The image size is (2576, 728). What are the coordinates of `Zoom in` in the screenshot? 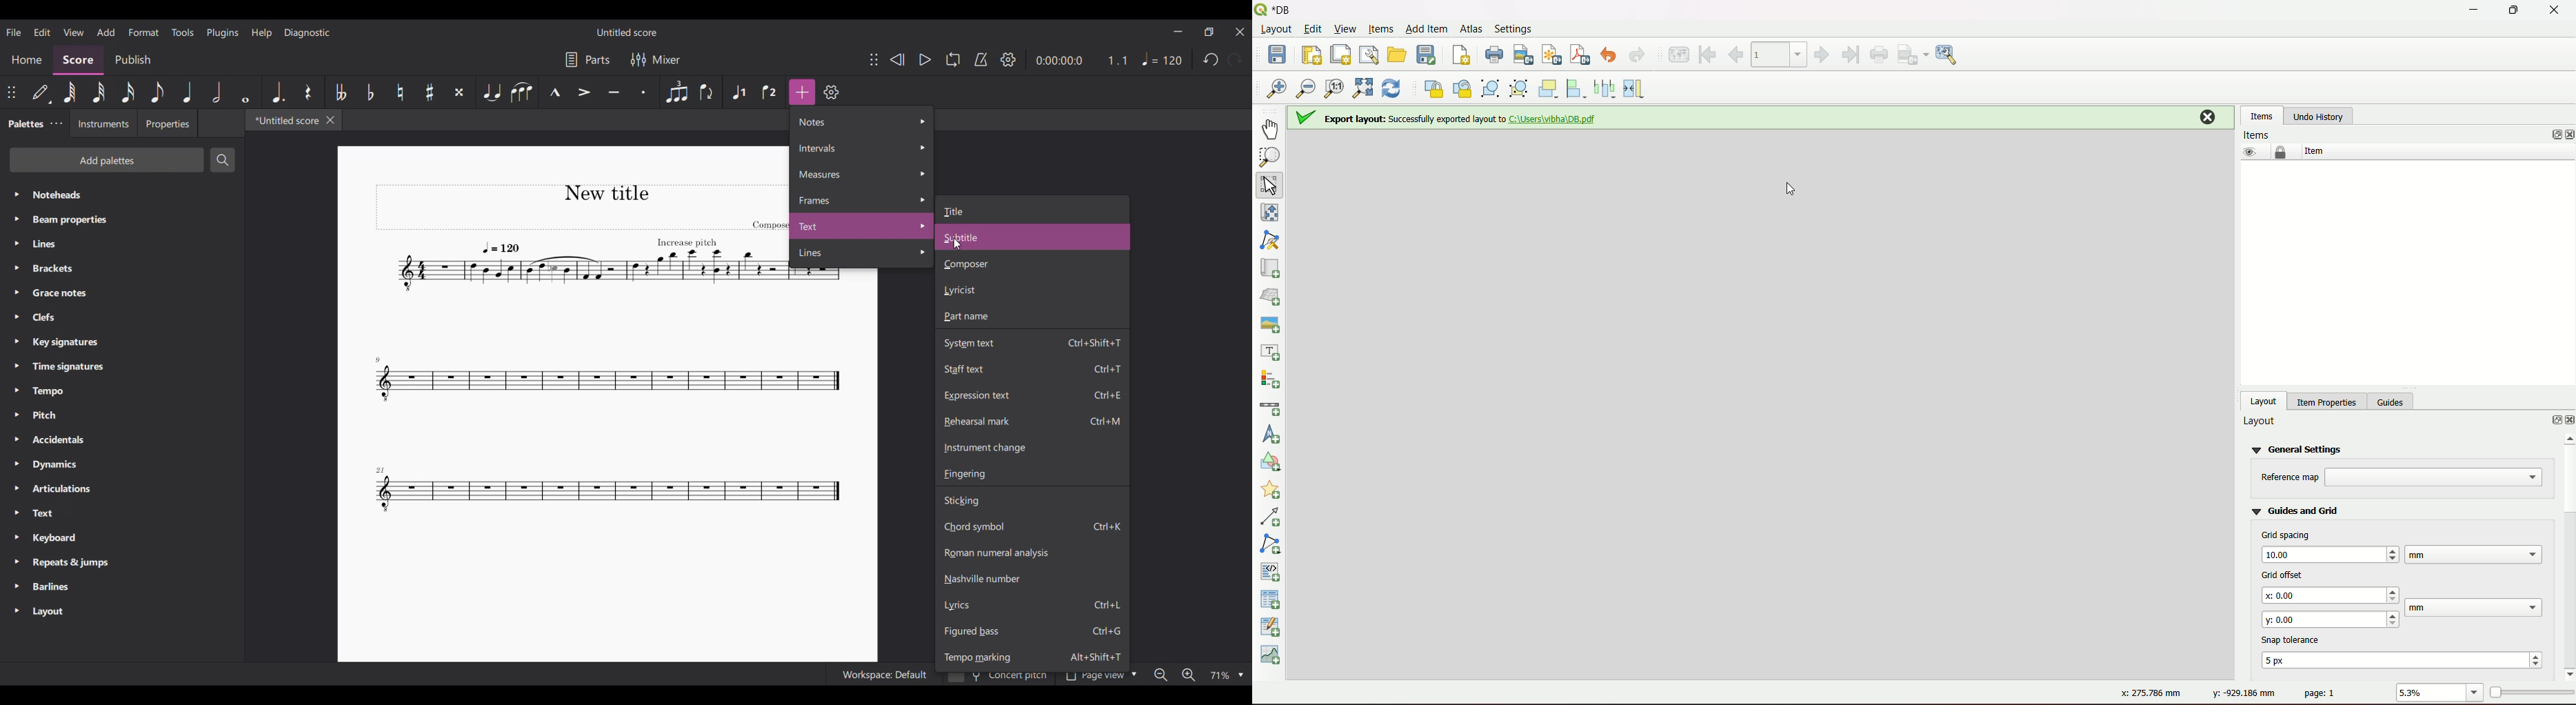 It's located at (1189, 674).